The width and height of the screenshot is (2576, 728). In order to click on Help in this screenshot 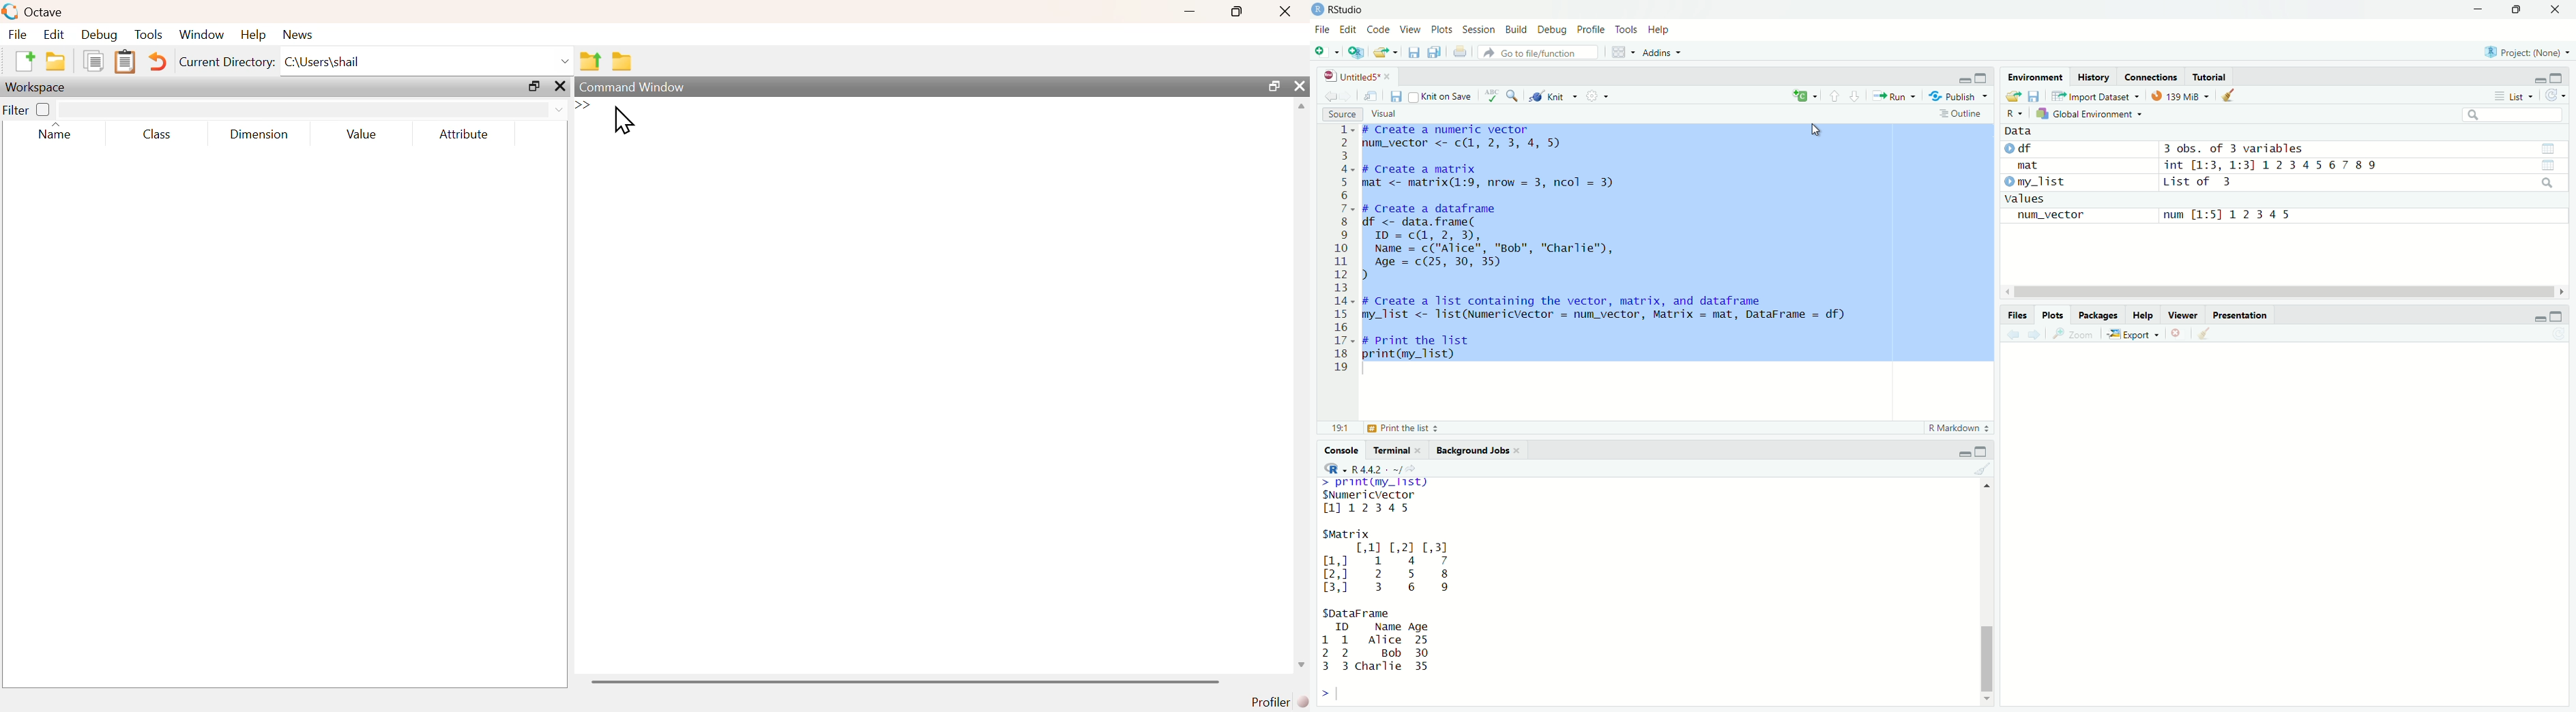, I will do `click(1660, 30)`.